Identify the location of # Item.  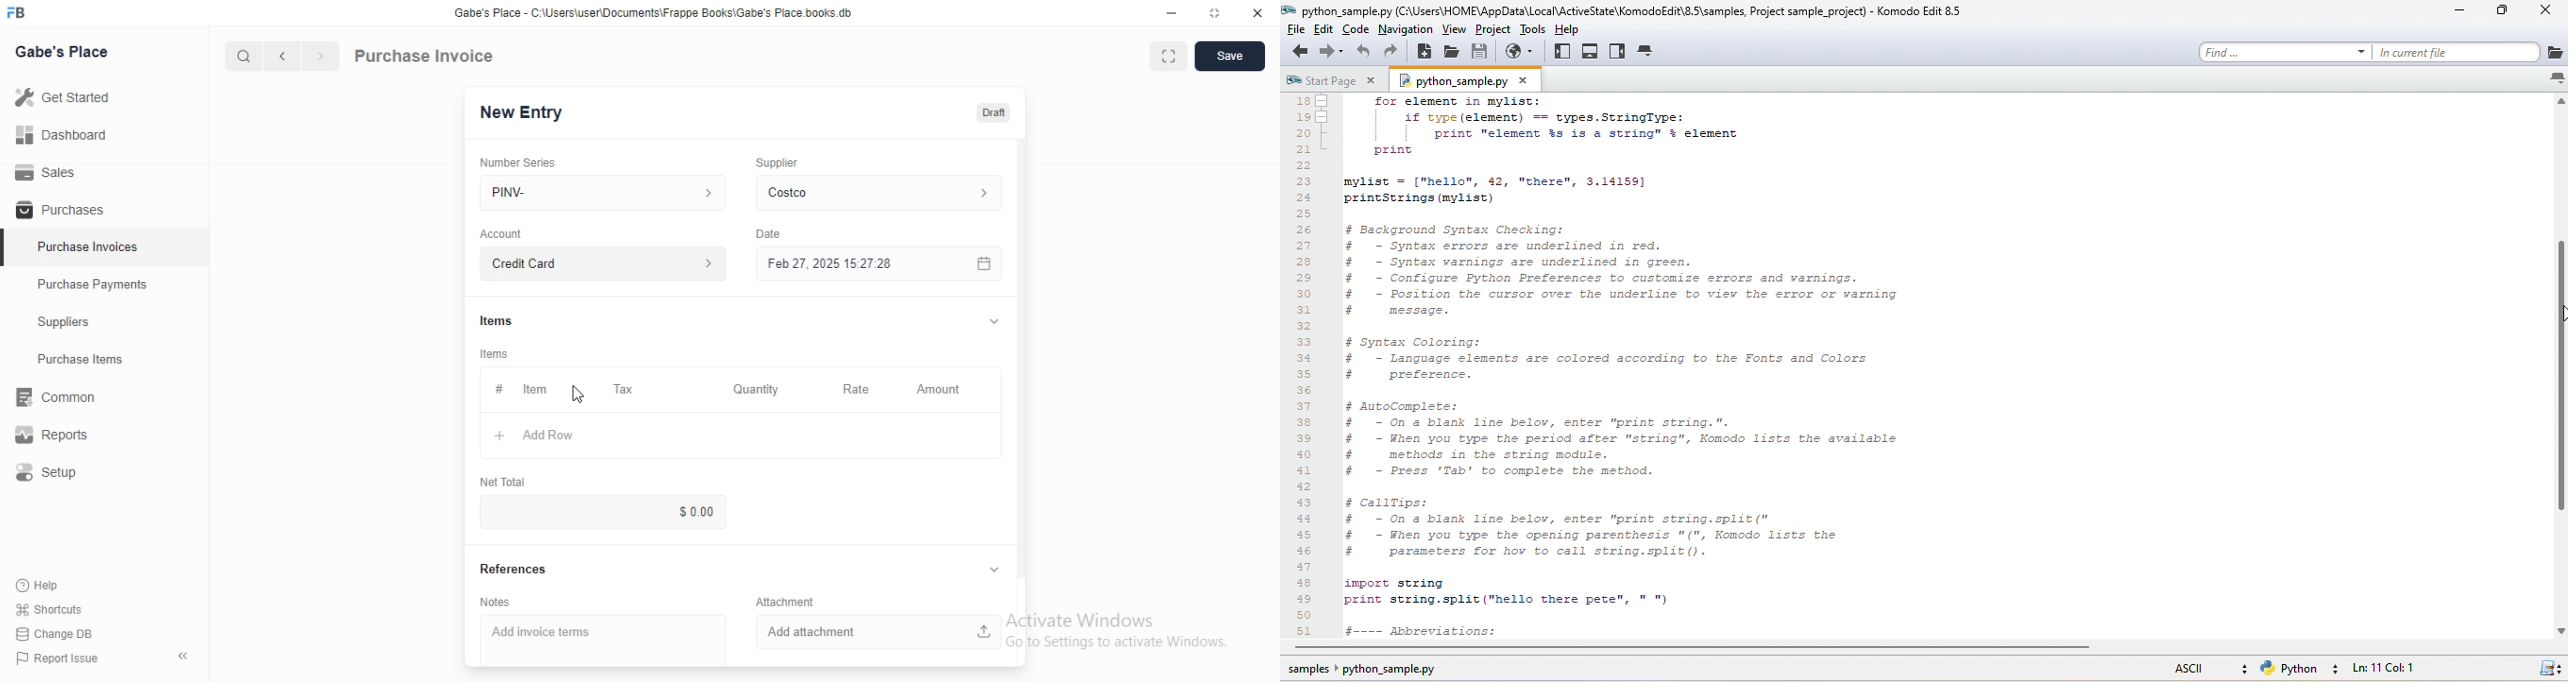
(536, 390).